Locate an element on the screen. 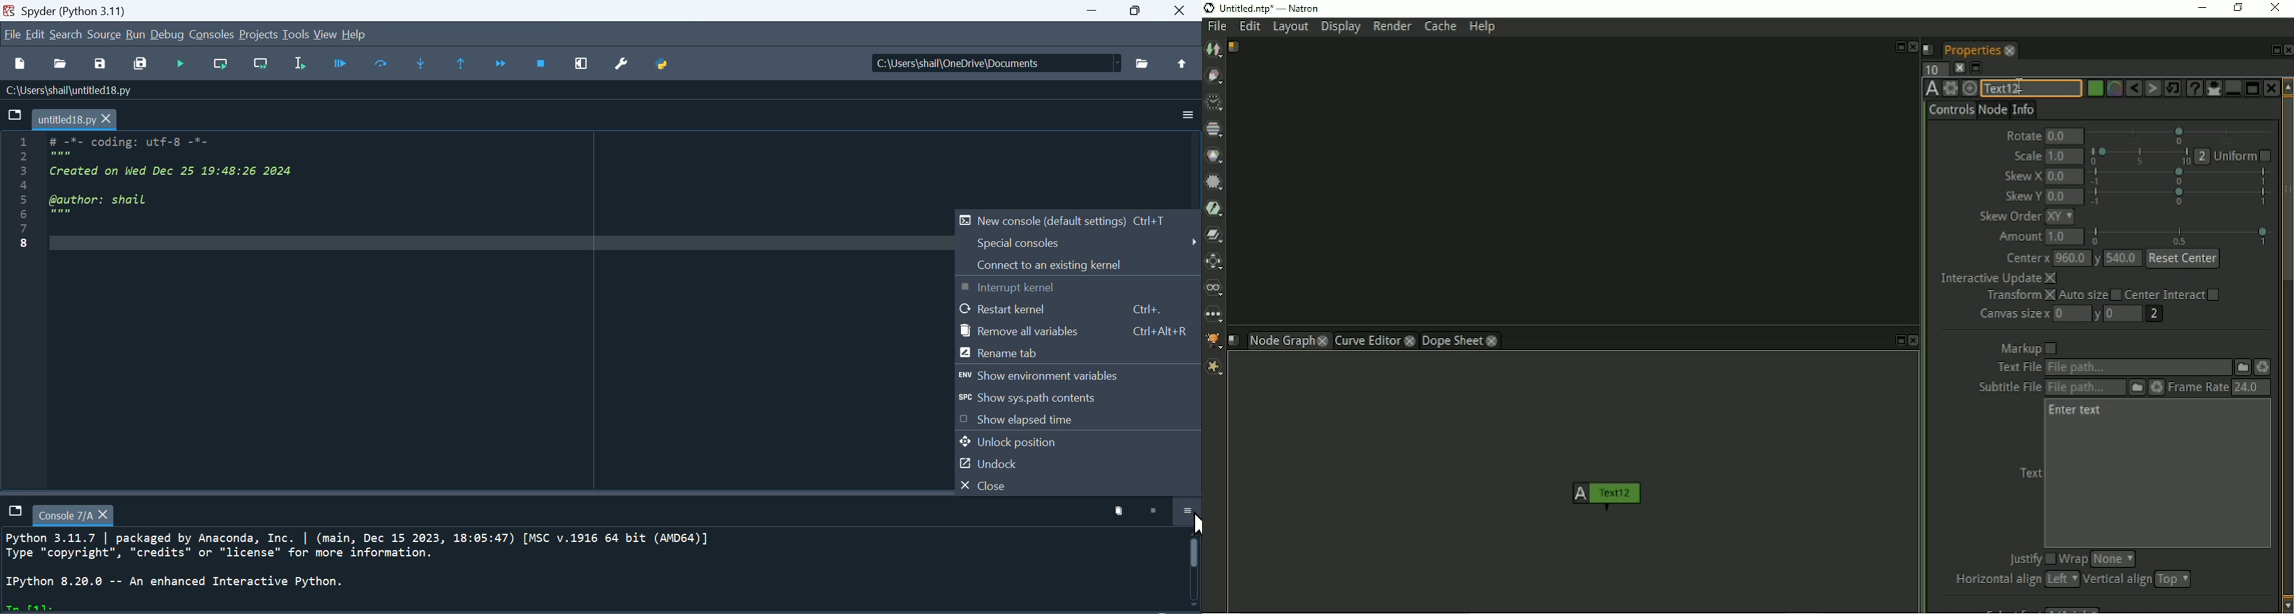  _ nw =" CUULlge ULTTe TTT
5 wen
3 Created on Wed Dec 25 19:48:26 2024
4
5  @author: shail
PE
7/
8 is located at coordinates (183, 194).